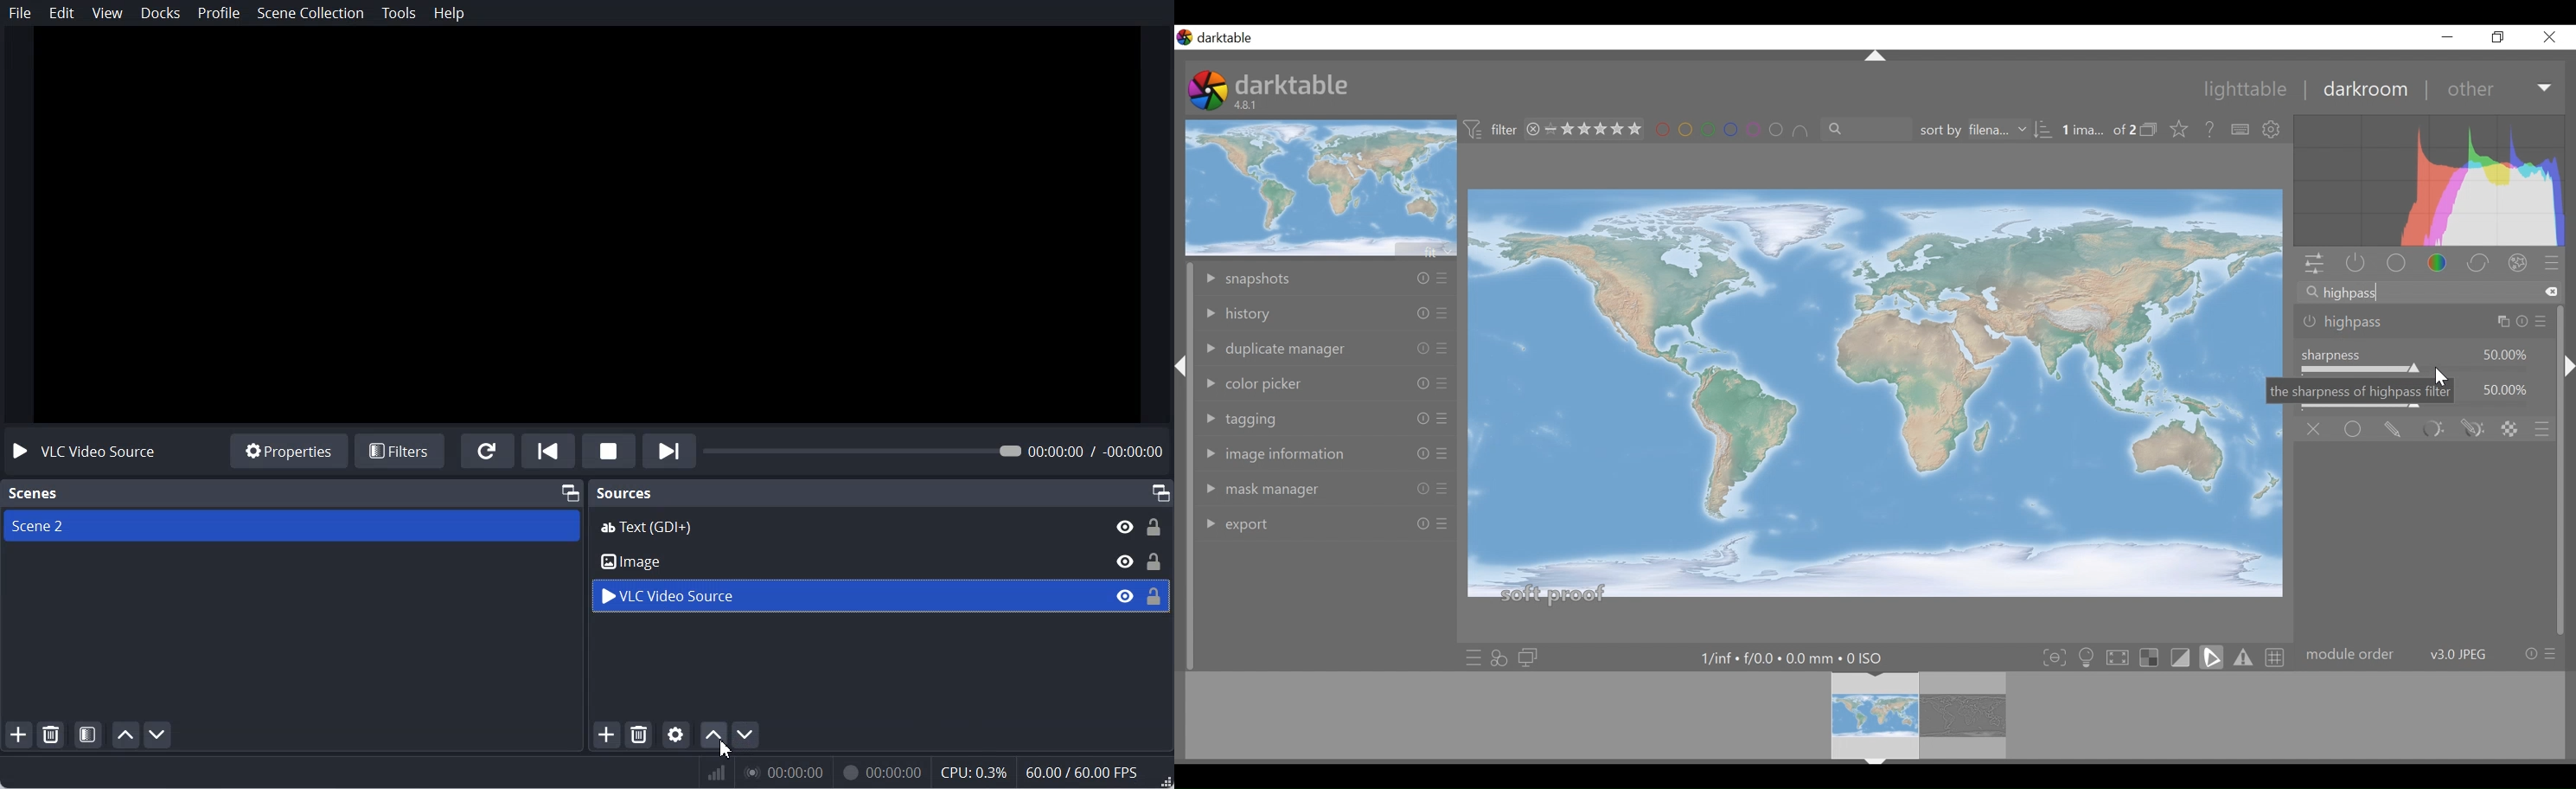 This screenshot has width=2576, height=812. What do you see at coordinates (400, 451) in the screenshot?
I see `Filters` at bounding box center [400, 451].